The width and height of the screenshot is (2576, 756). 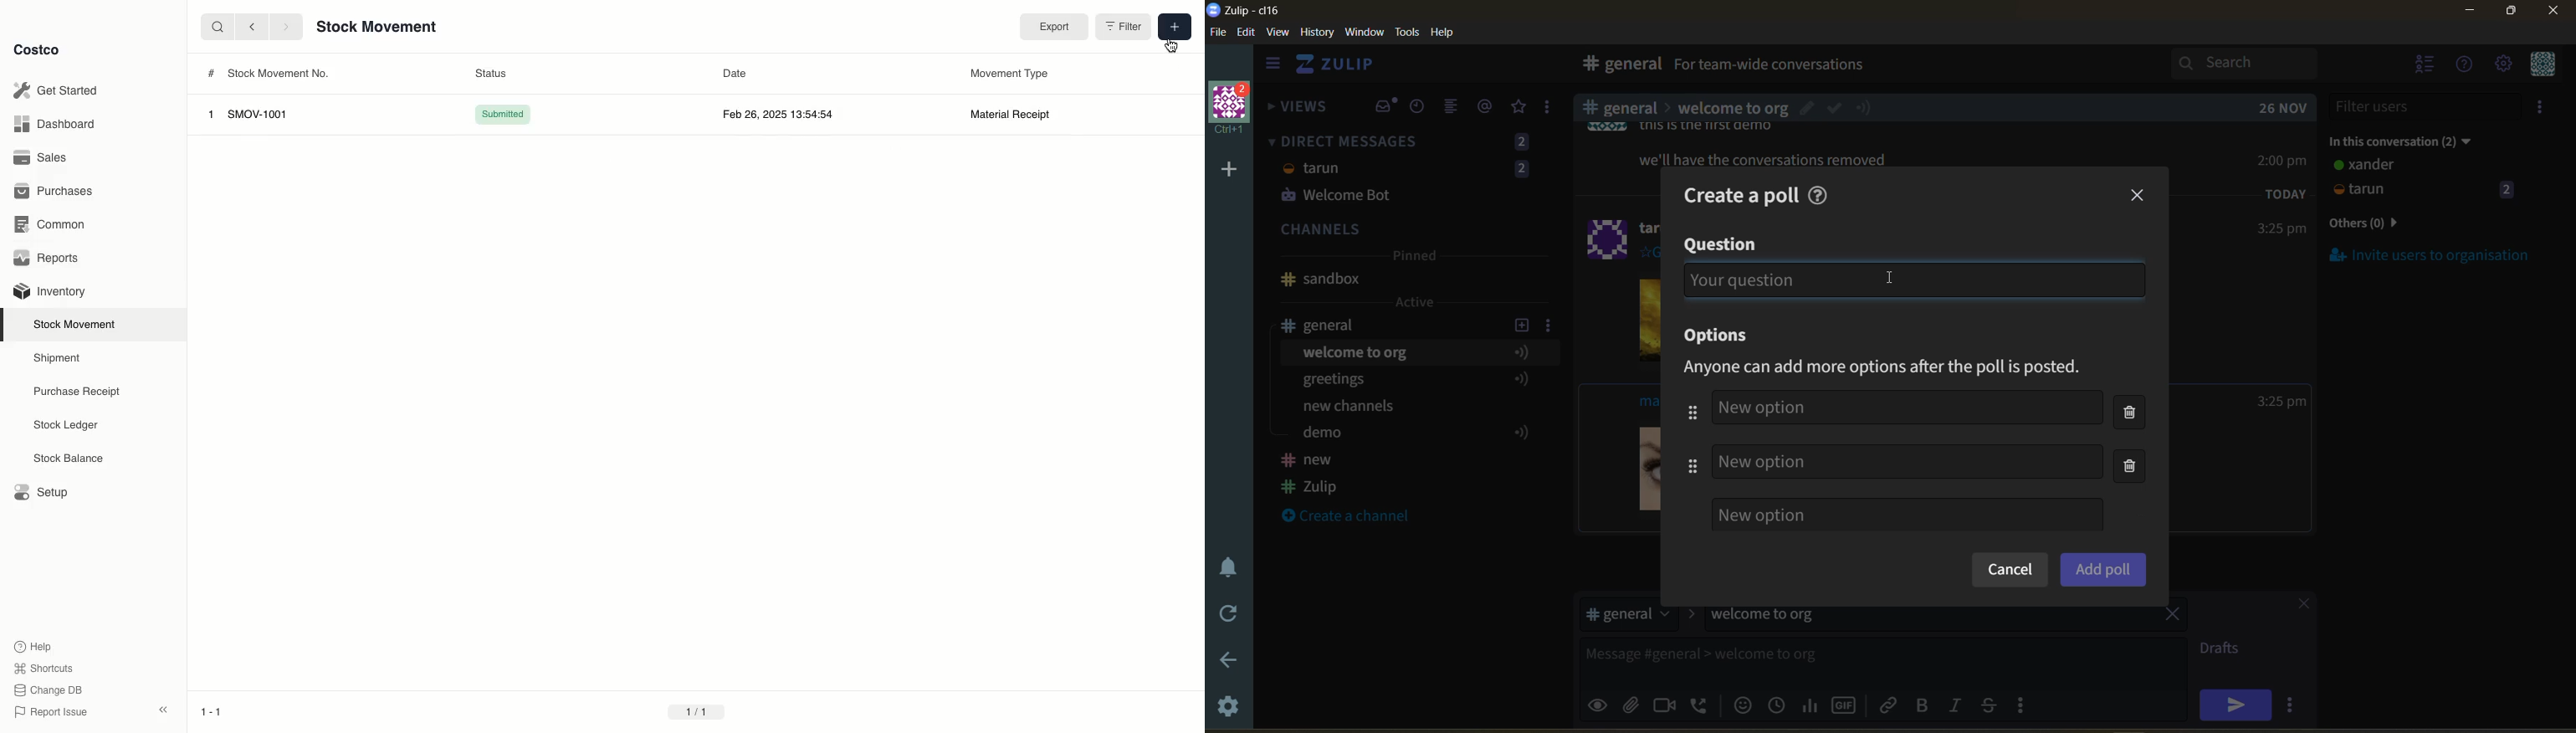 I want to click on view, so click(x=1278, y=33).